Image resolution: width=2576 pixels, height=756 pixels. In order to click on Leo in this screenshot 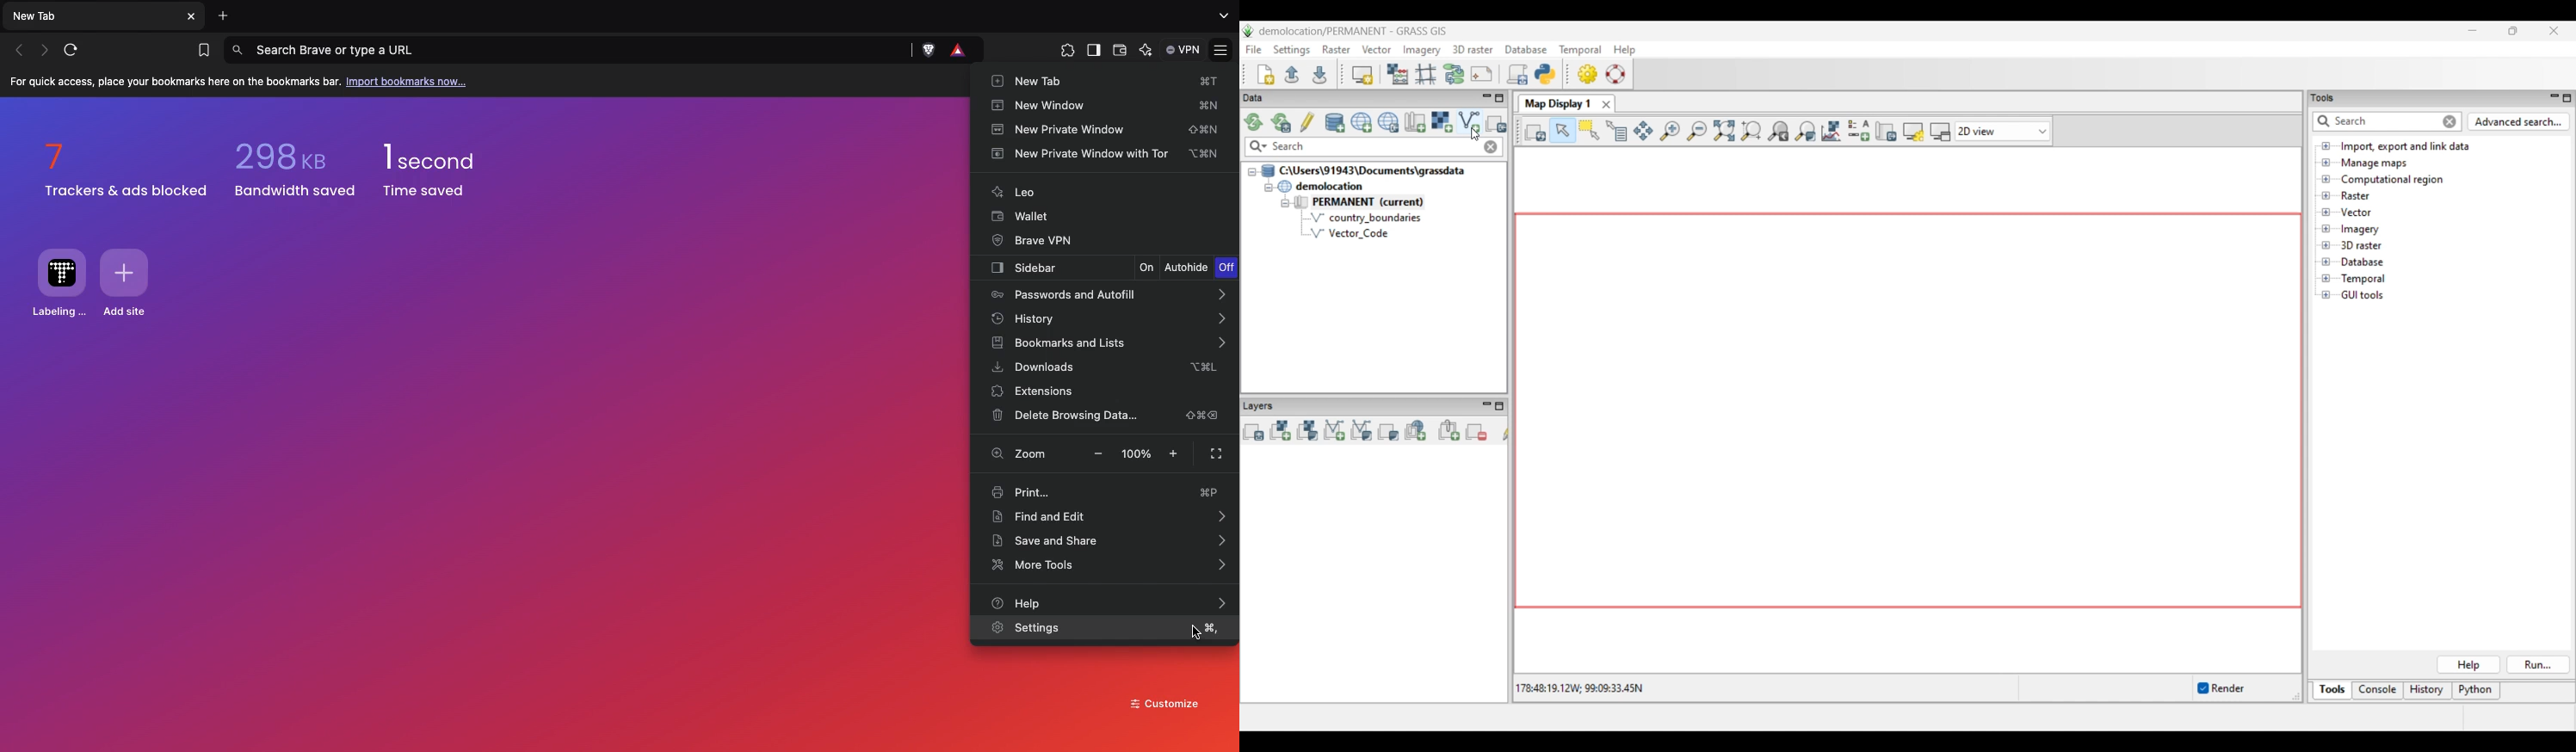, I will do `click(1014, 192)`.